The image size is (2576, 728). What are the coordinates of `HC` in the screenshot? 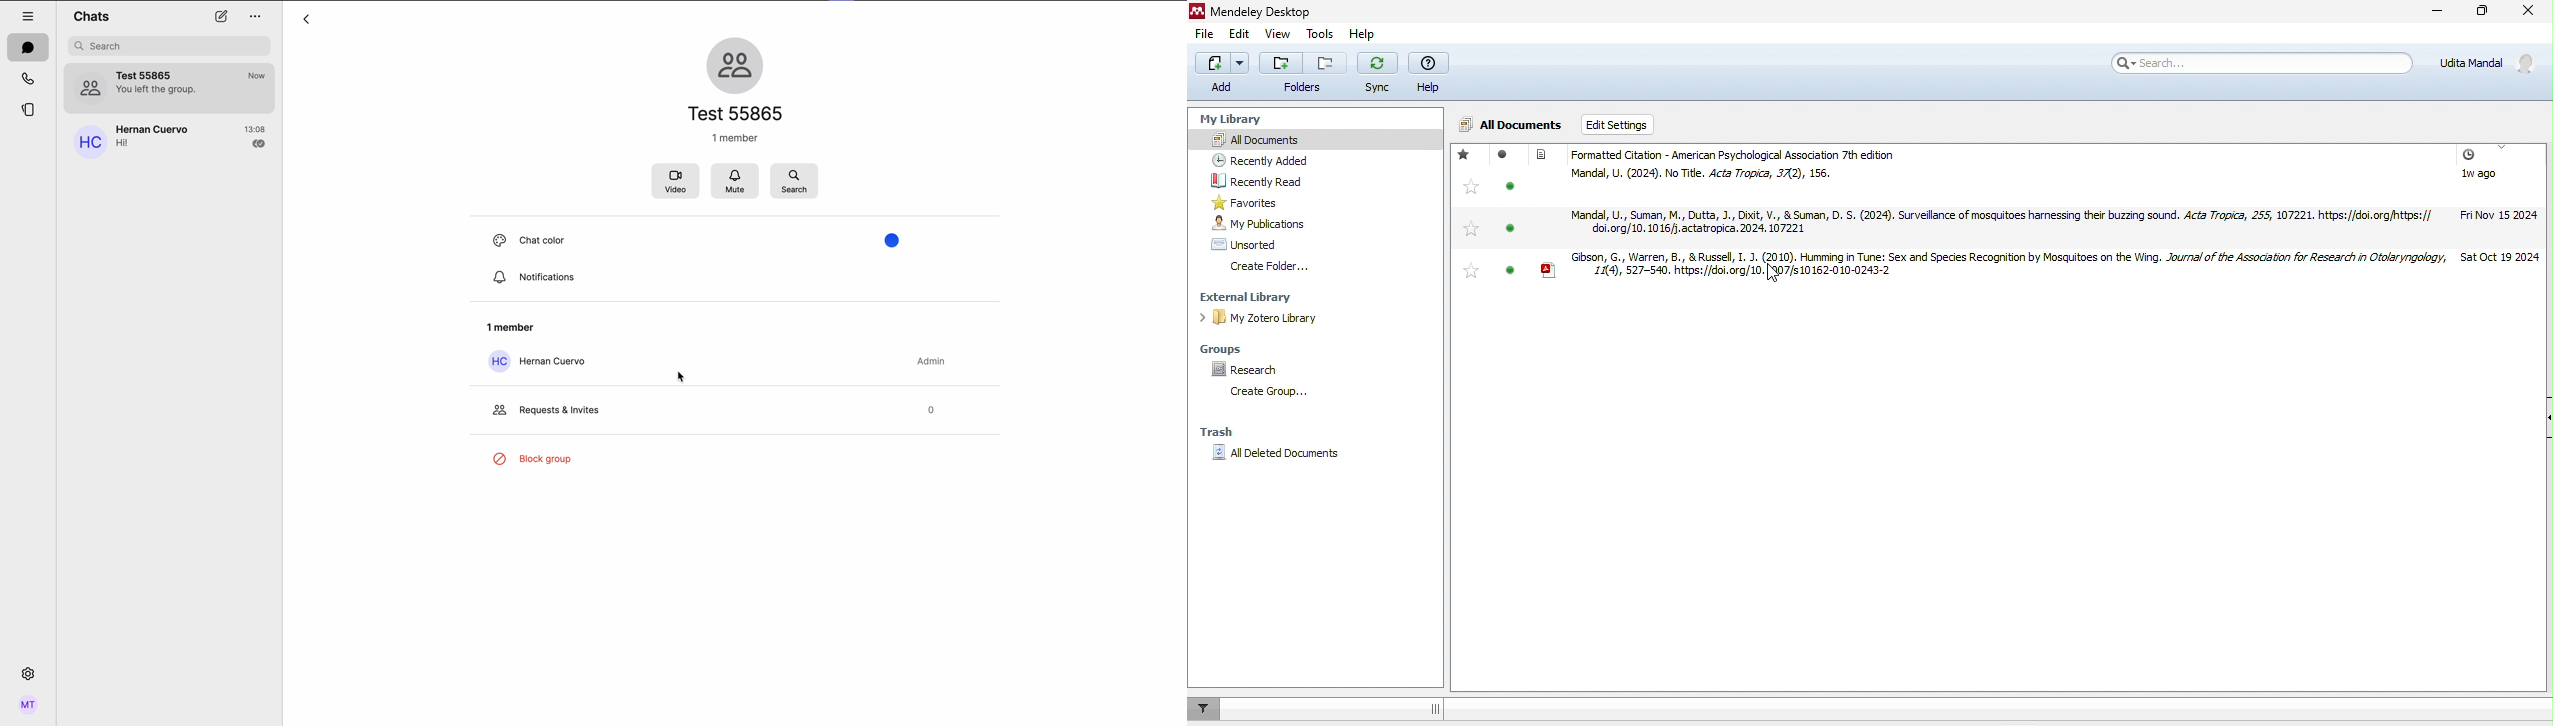 It's located at (499, 362).